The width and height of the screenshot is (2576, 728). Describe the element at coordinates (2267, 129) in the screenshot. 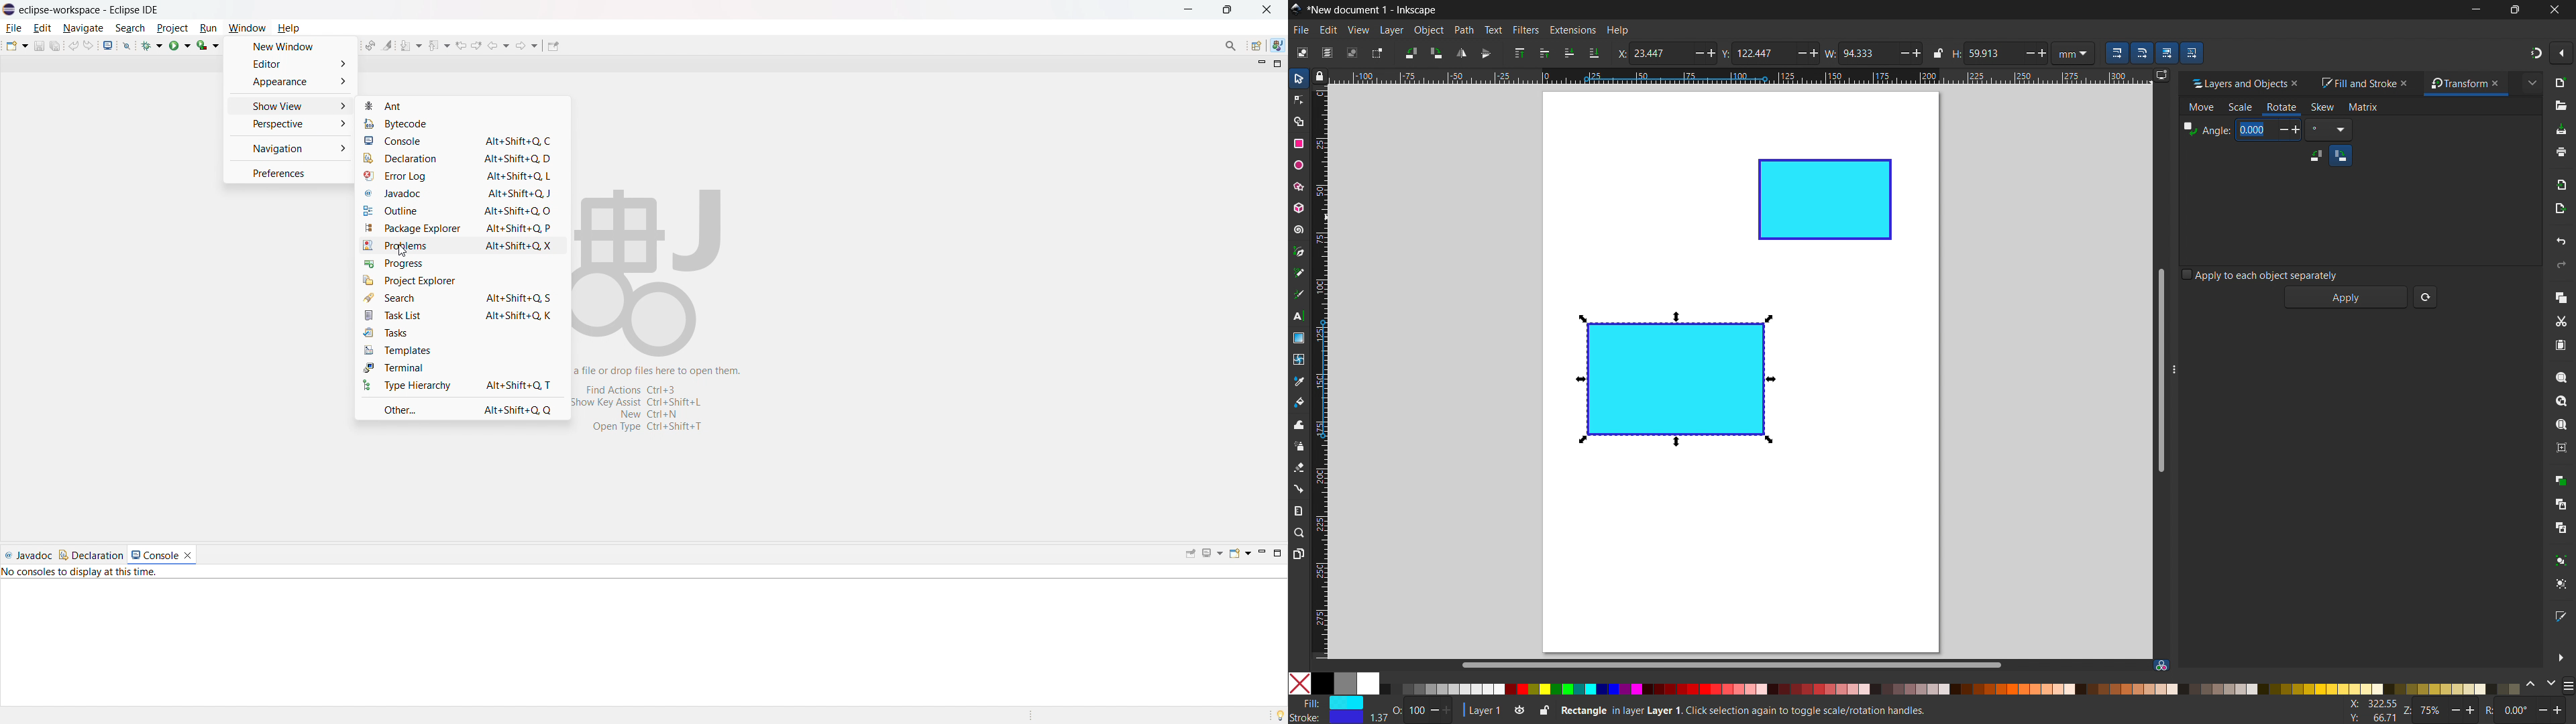

I see `0.00` at that location.